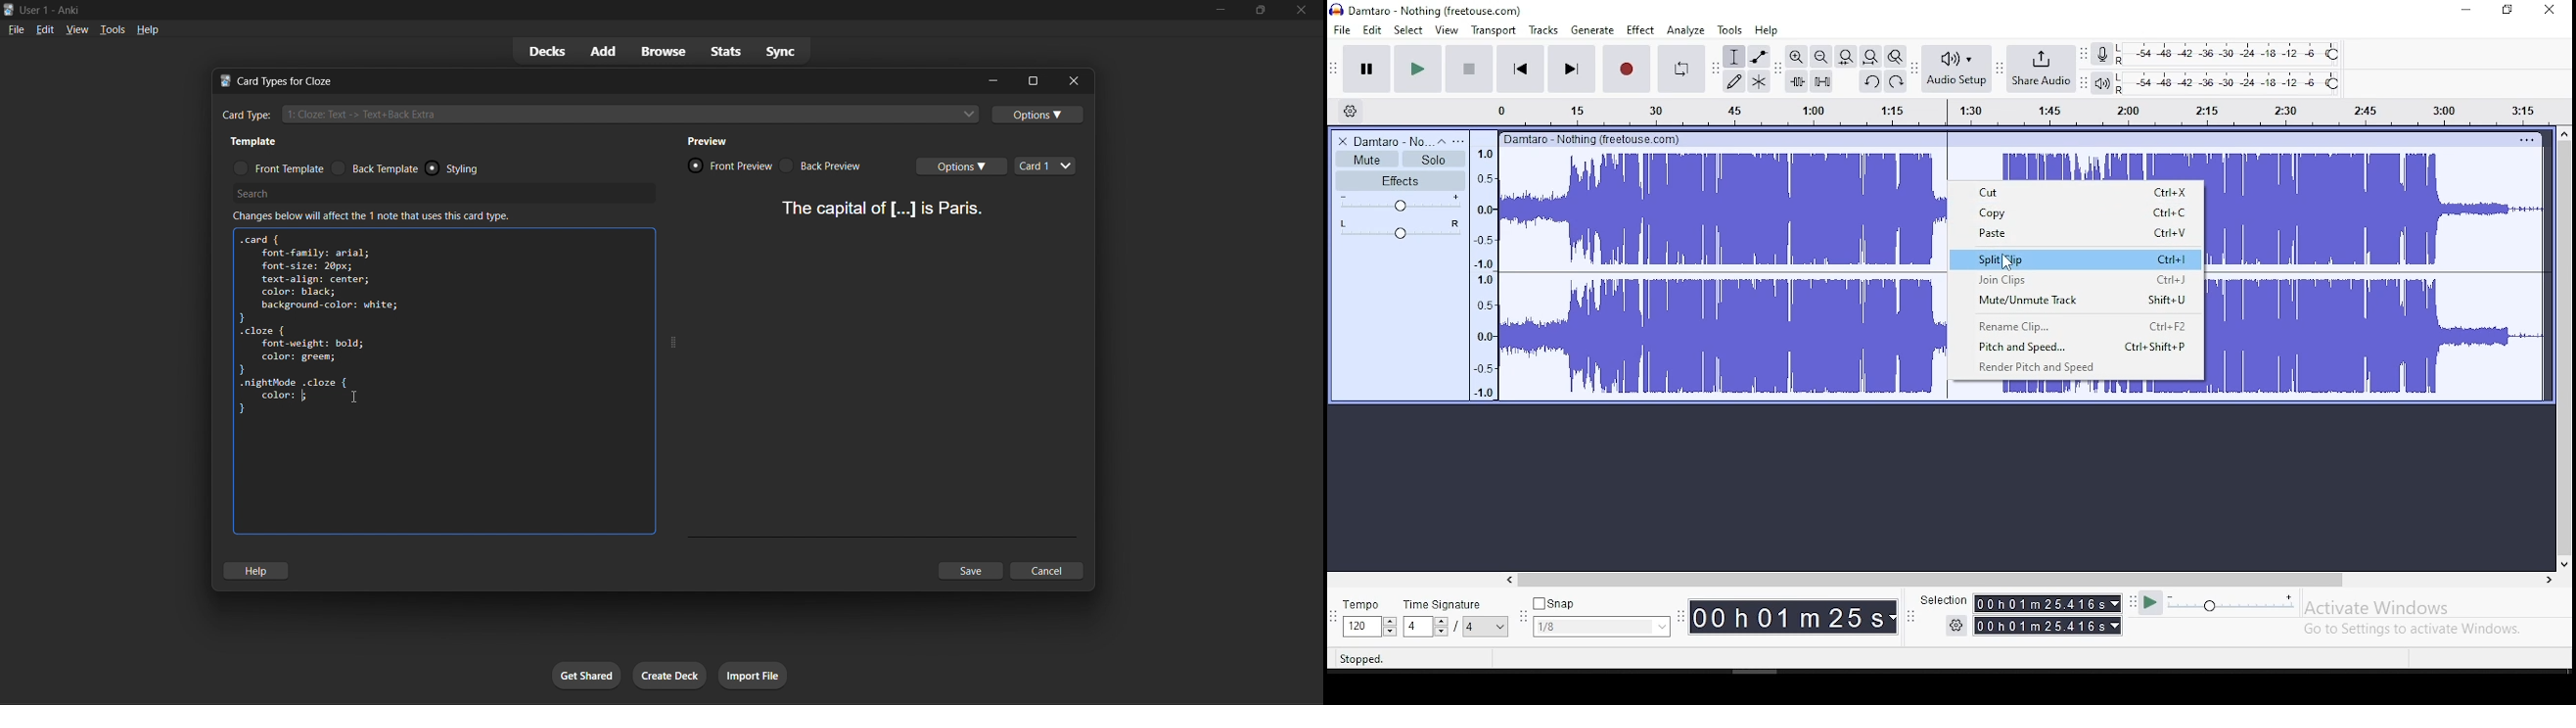 Image resolution: width=2576 pixels, height=728 pixels. Describe the element at coordinates (1300, 9) in the screenshot. I see `close` at that location.